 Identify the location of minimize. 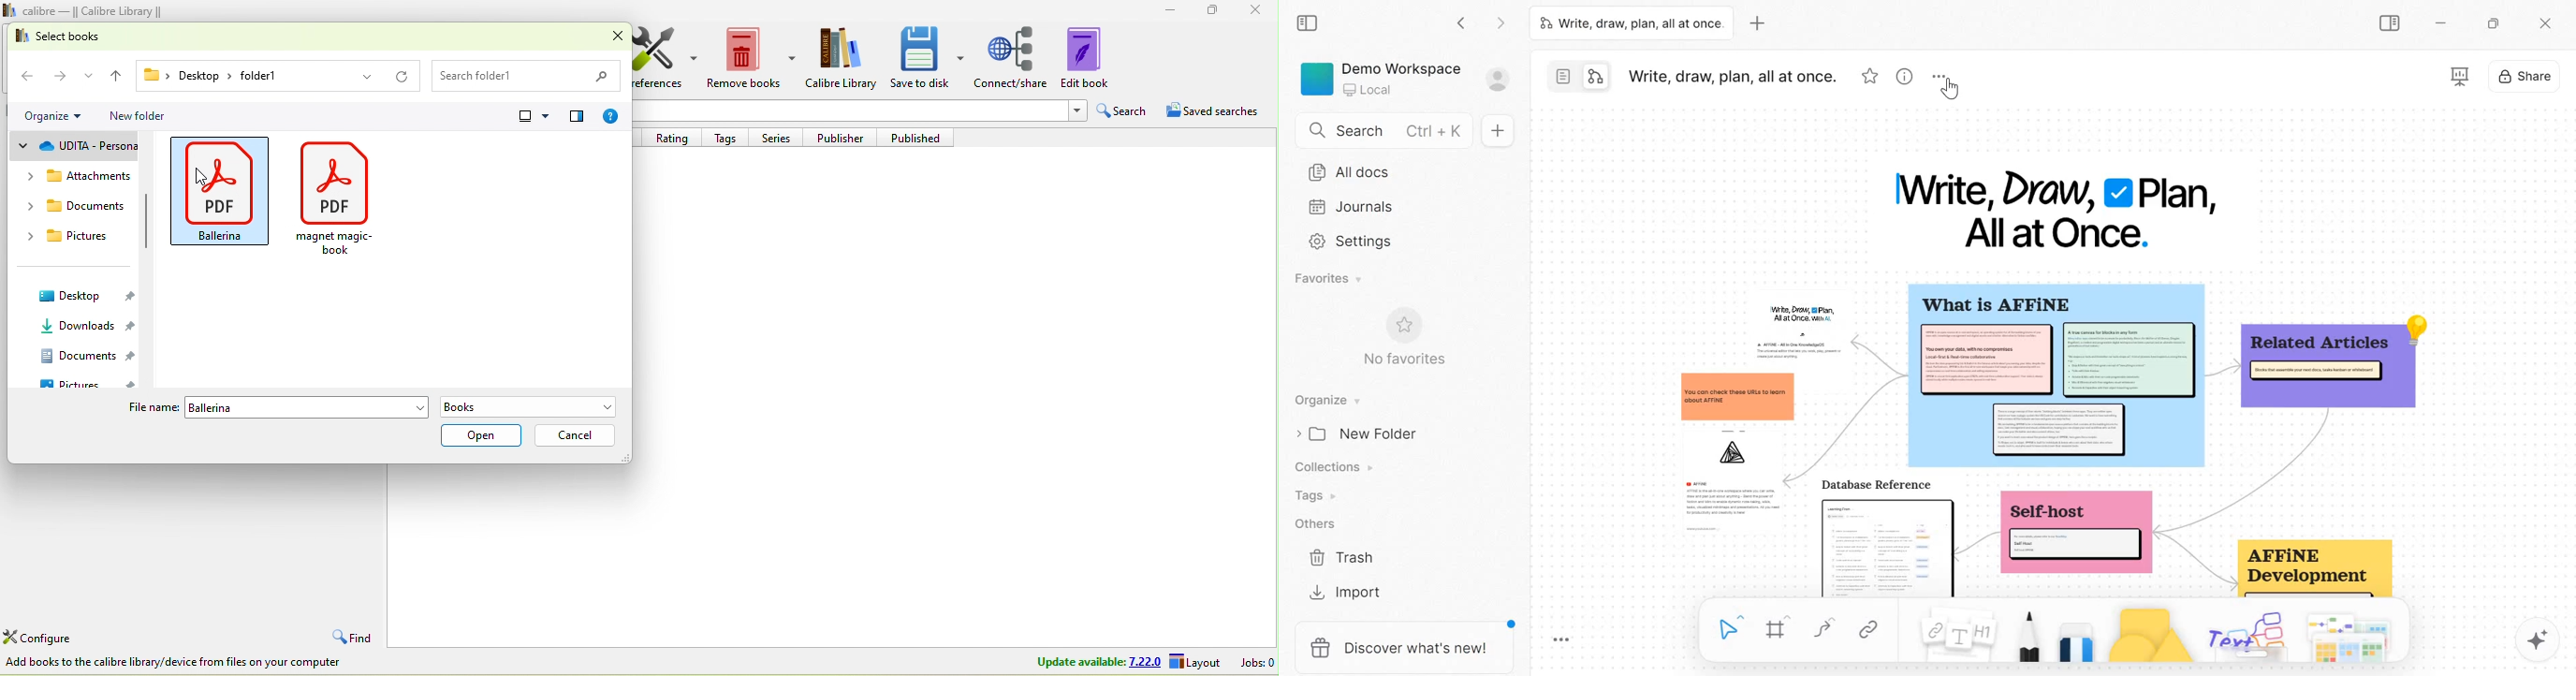
(1165, 10).